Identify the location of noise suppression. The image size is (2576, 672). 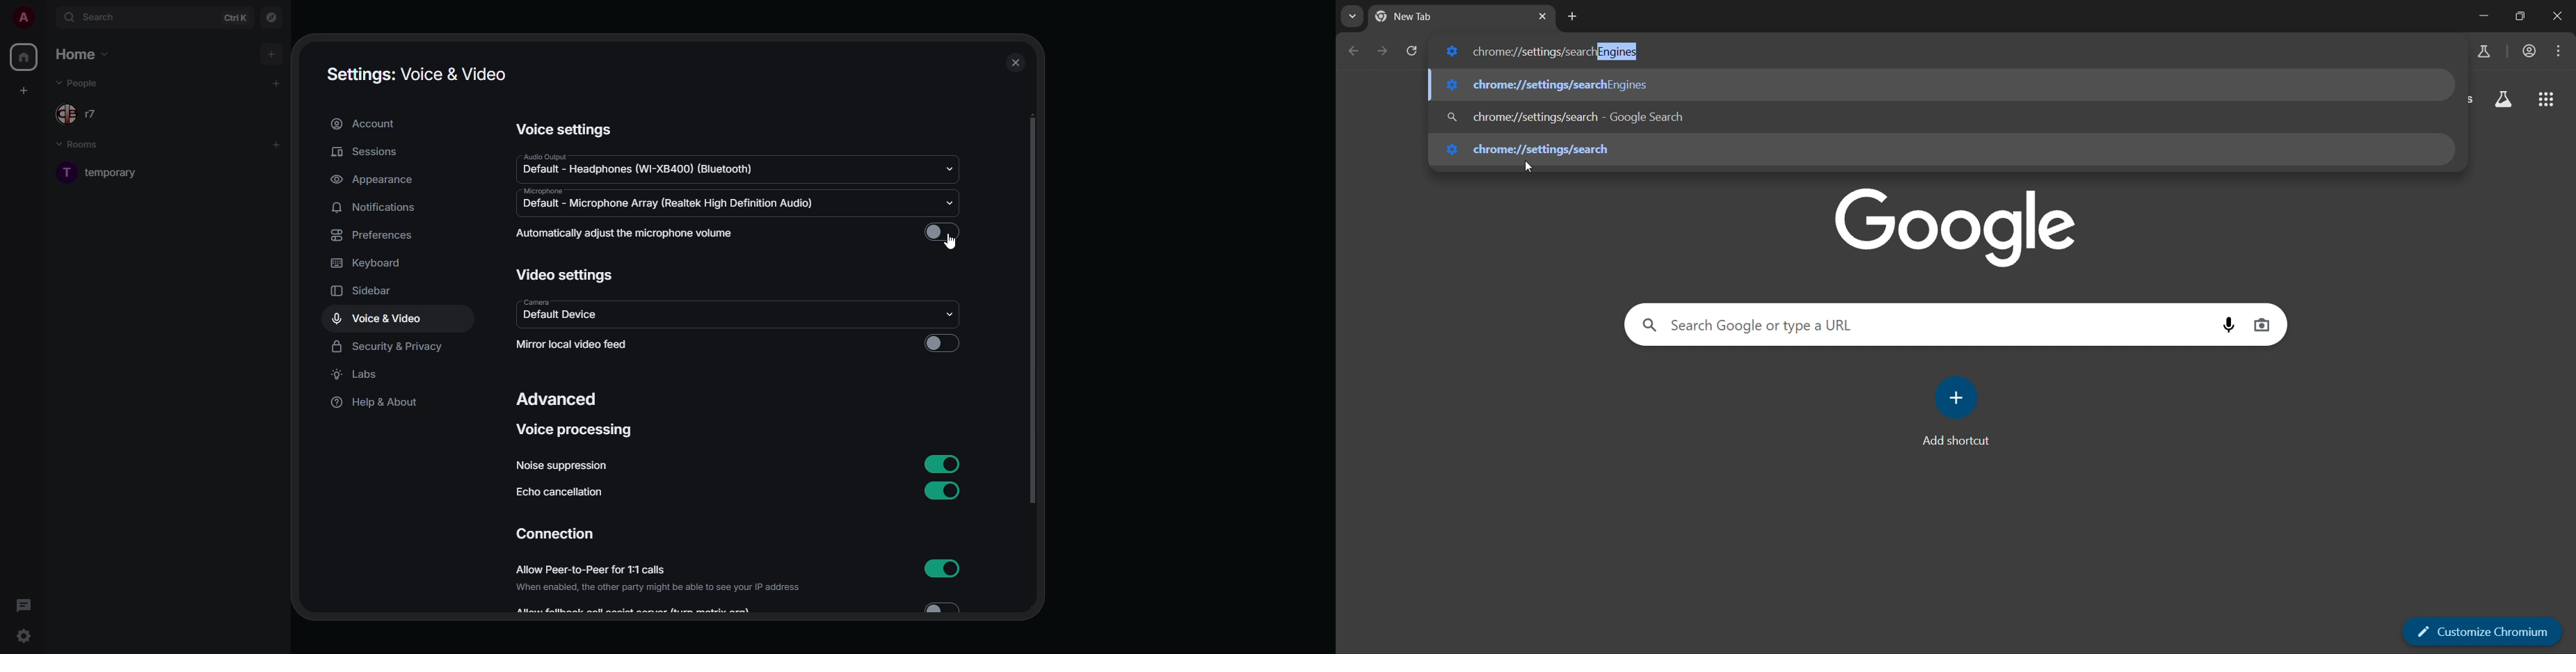
(564, 465).